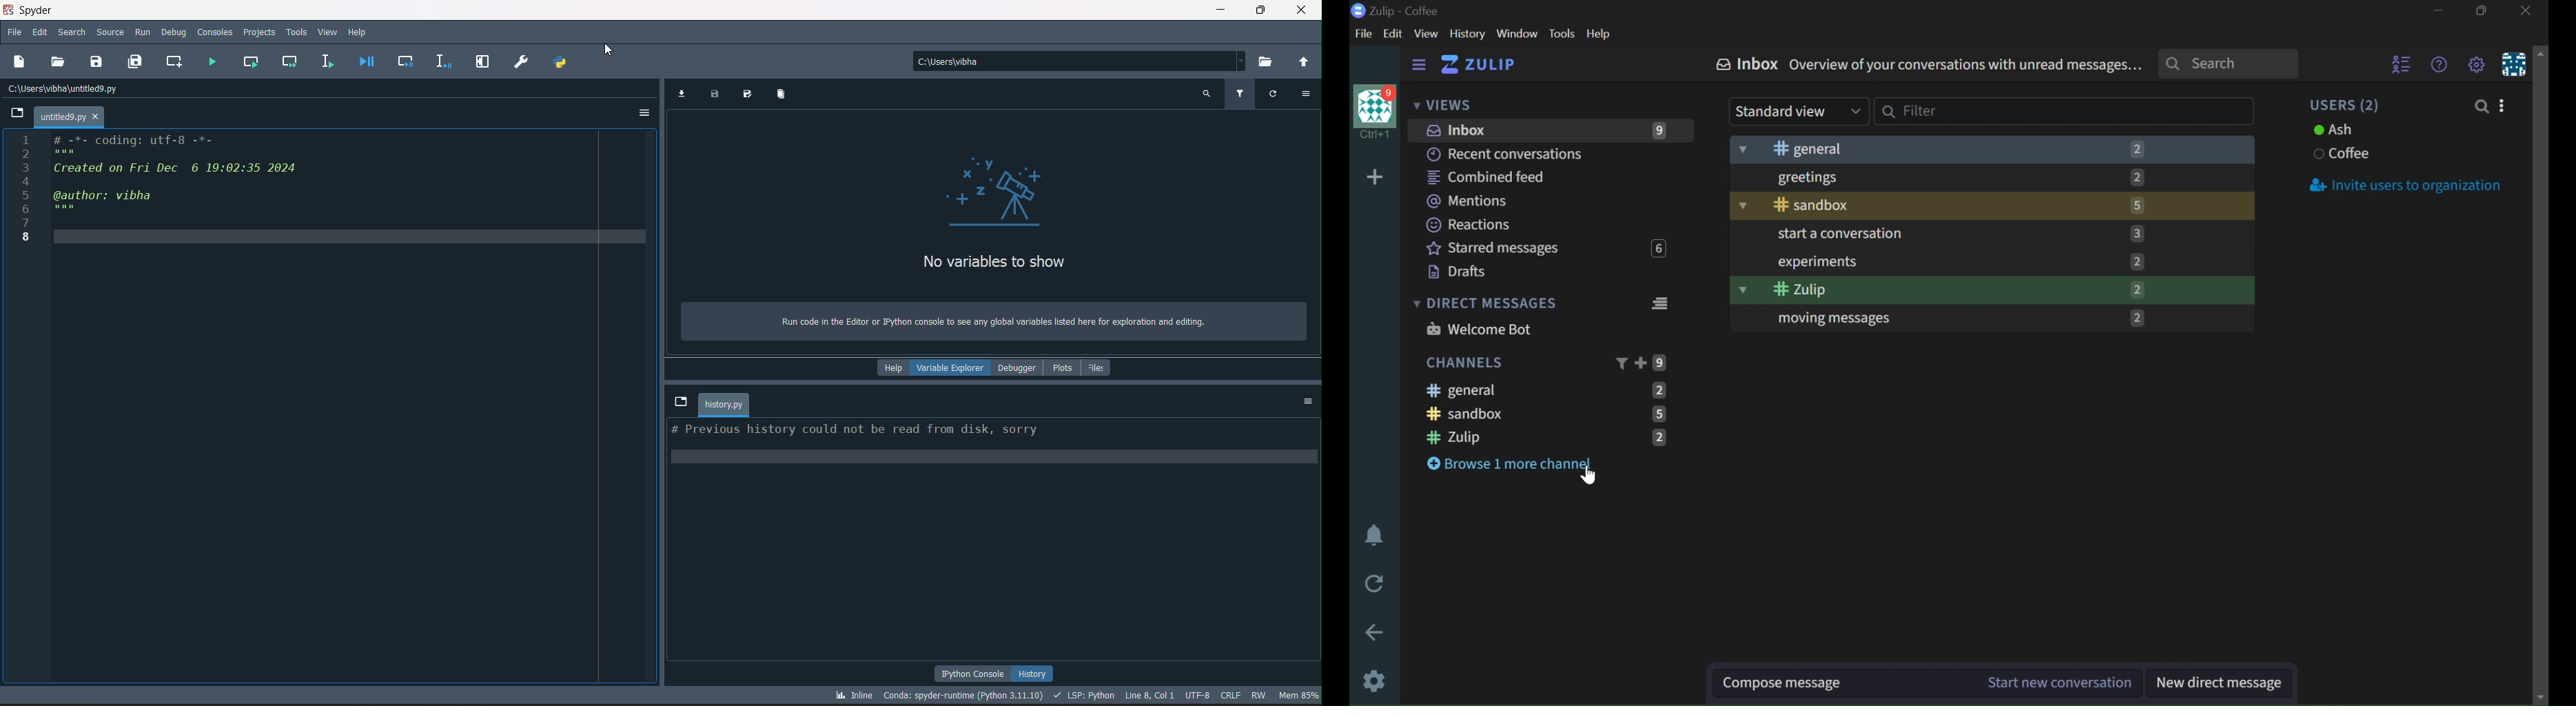 The width and height of the screenshot is (2576, 728). Describe the element at coordinates (1442, 102) in the screenshot. I see `VIEWS` at that location.